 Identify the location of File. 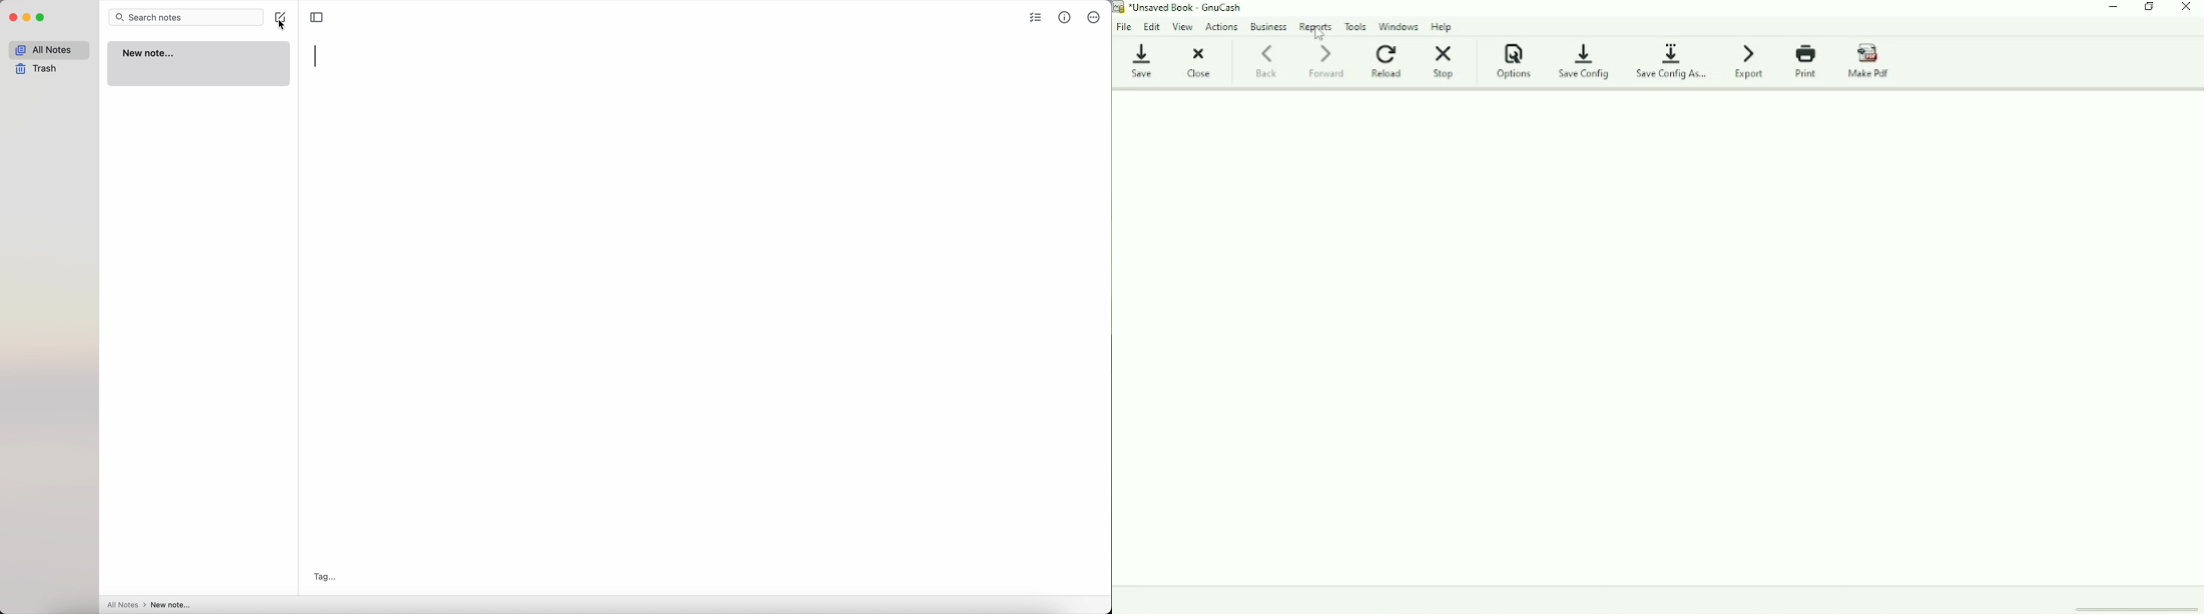
(1125, 25).